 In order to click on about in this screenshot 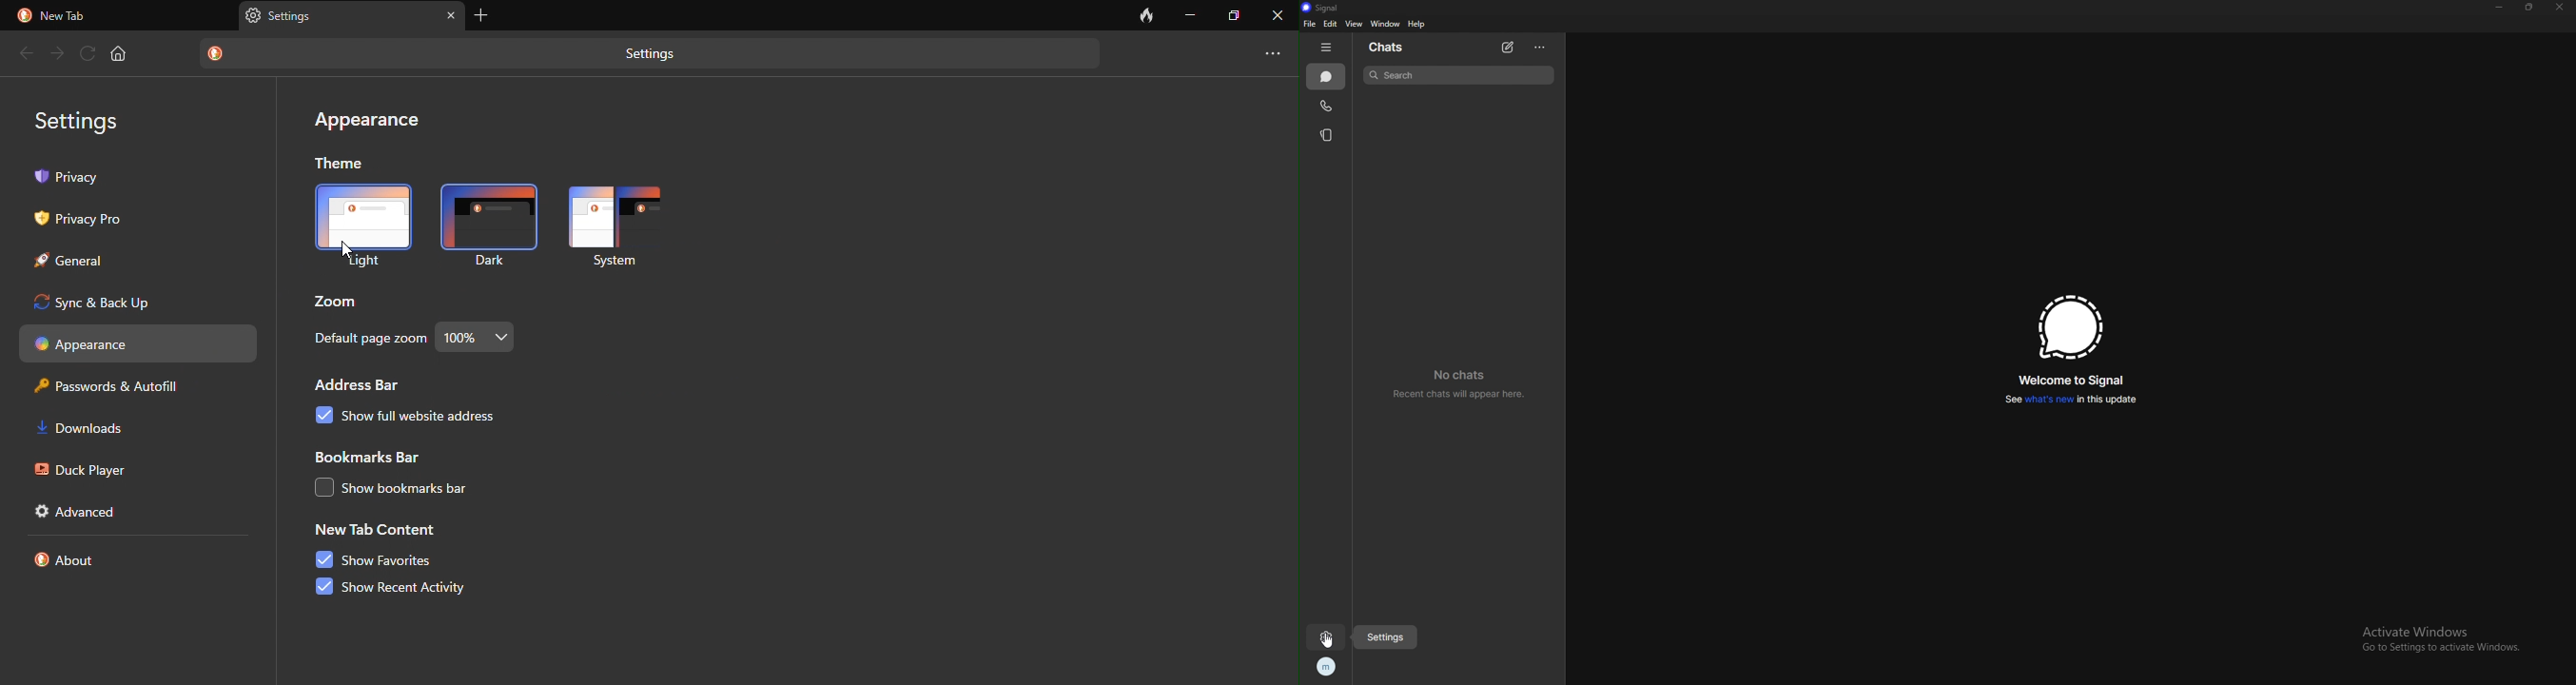, I will do `click(72, 563)`.